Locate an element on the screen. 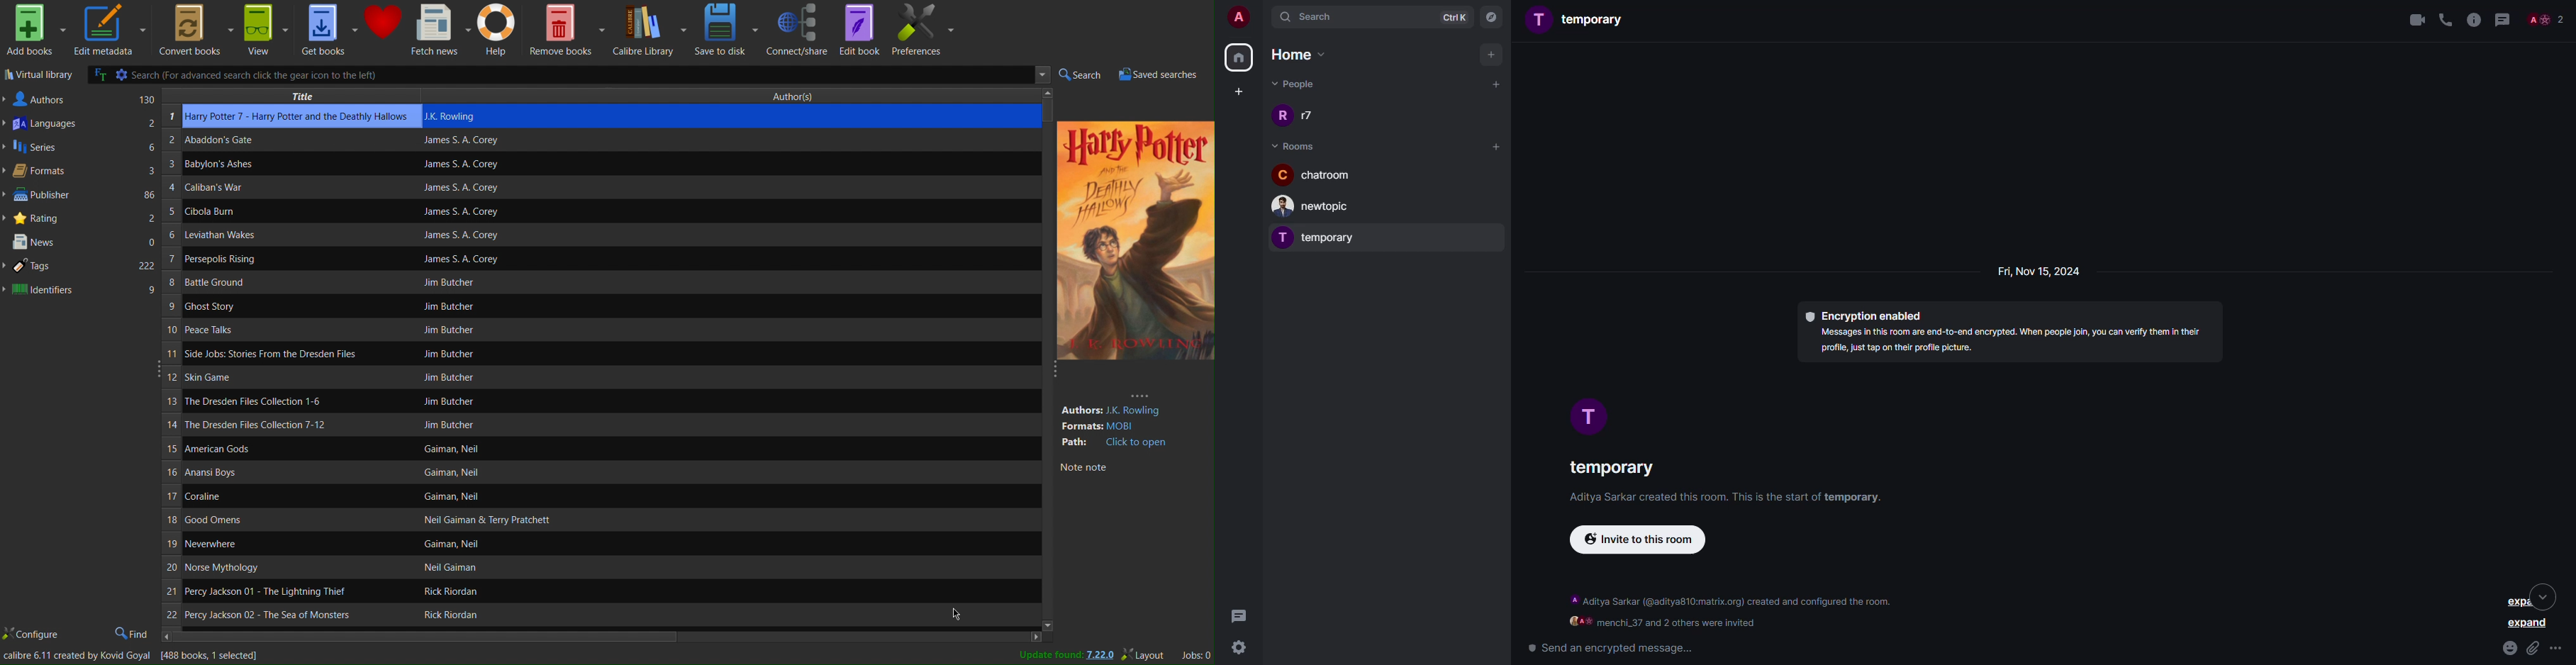 This screenshot has height=672, width=2576. Connect/Share is located at coordinates (799, 30).